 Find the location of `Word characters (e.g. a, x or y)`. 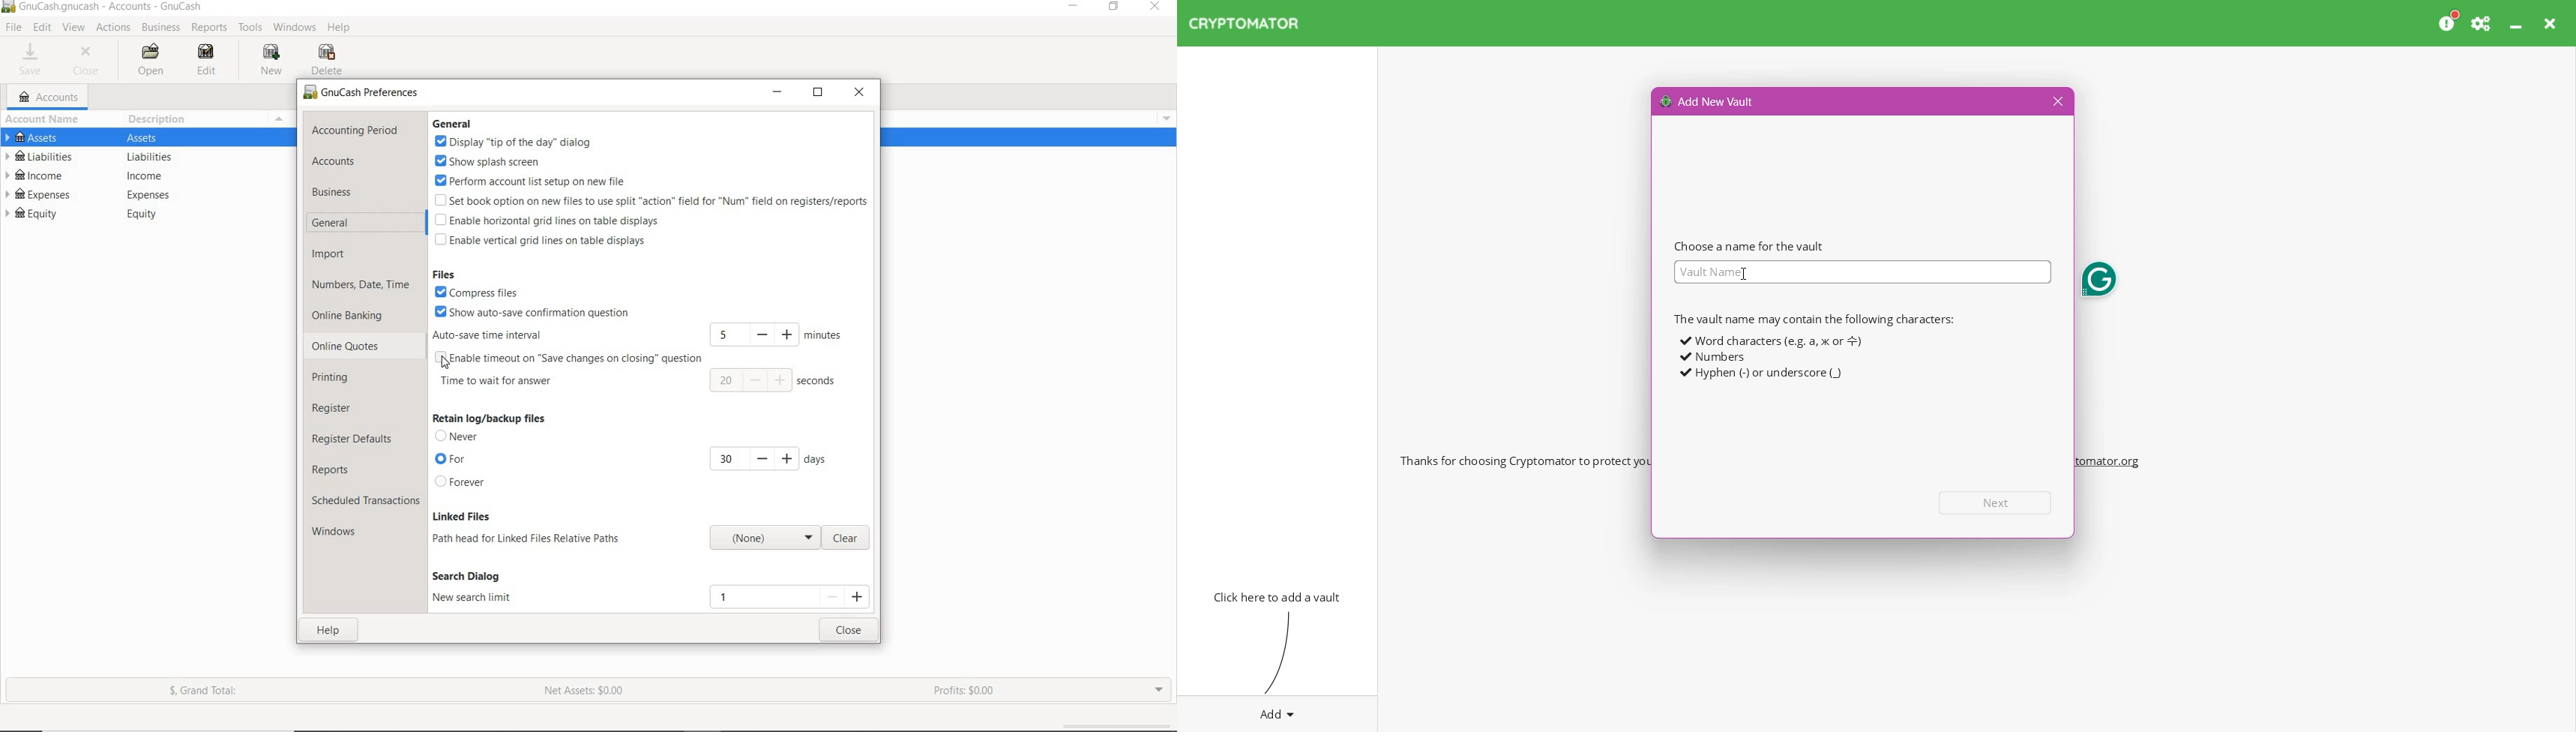

Word characters (e.g. a, x or y) is located at coordinates (1769, 340).